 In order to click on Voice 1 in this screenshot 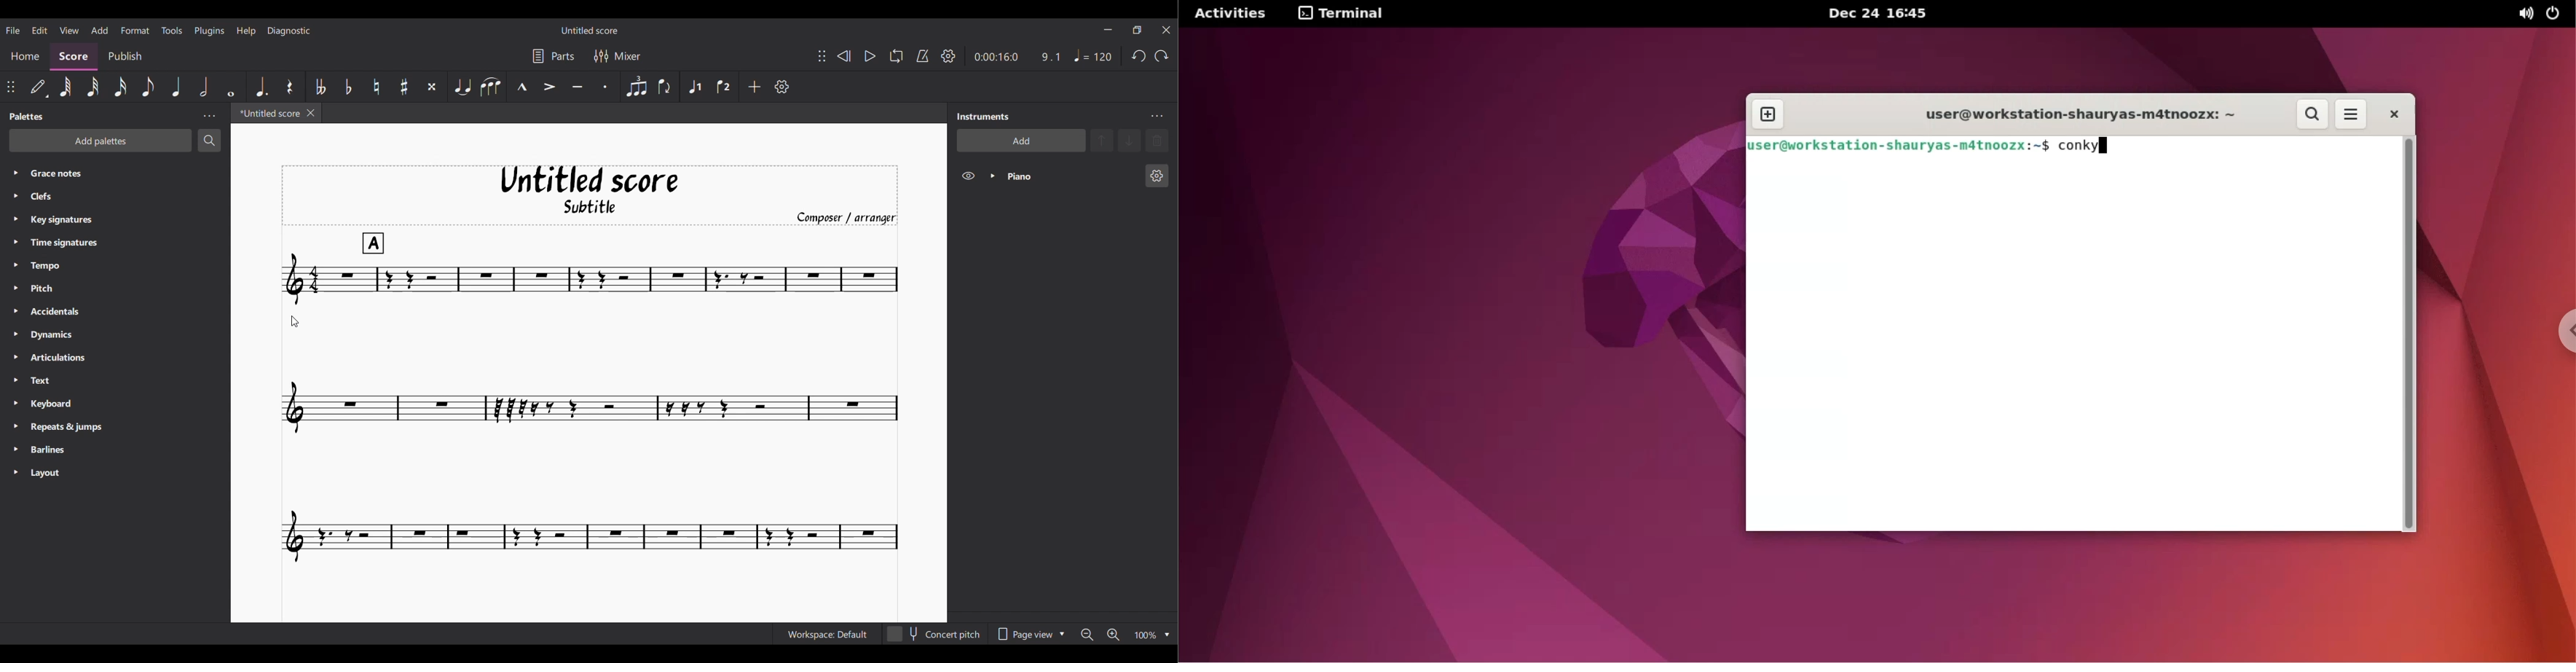, I will do `click(695, 87)`.